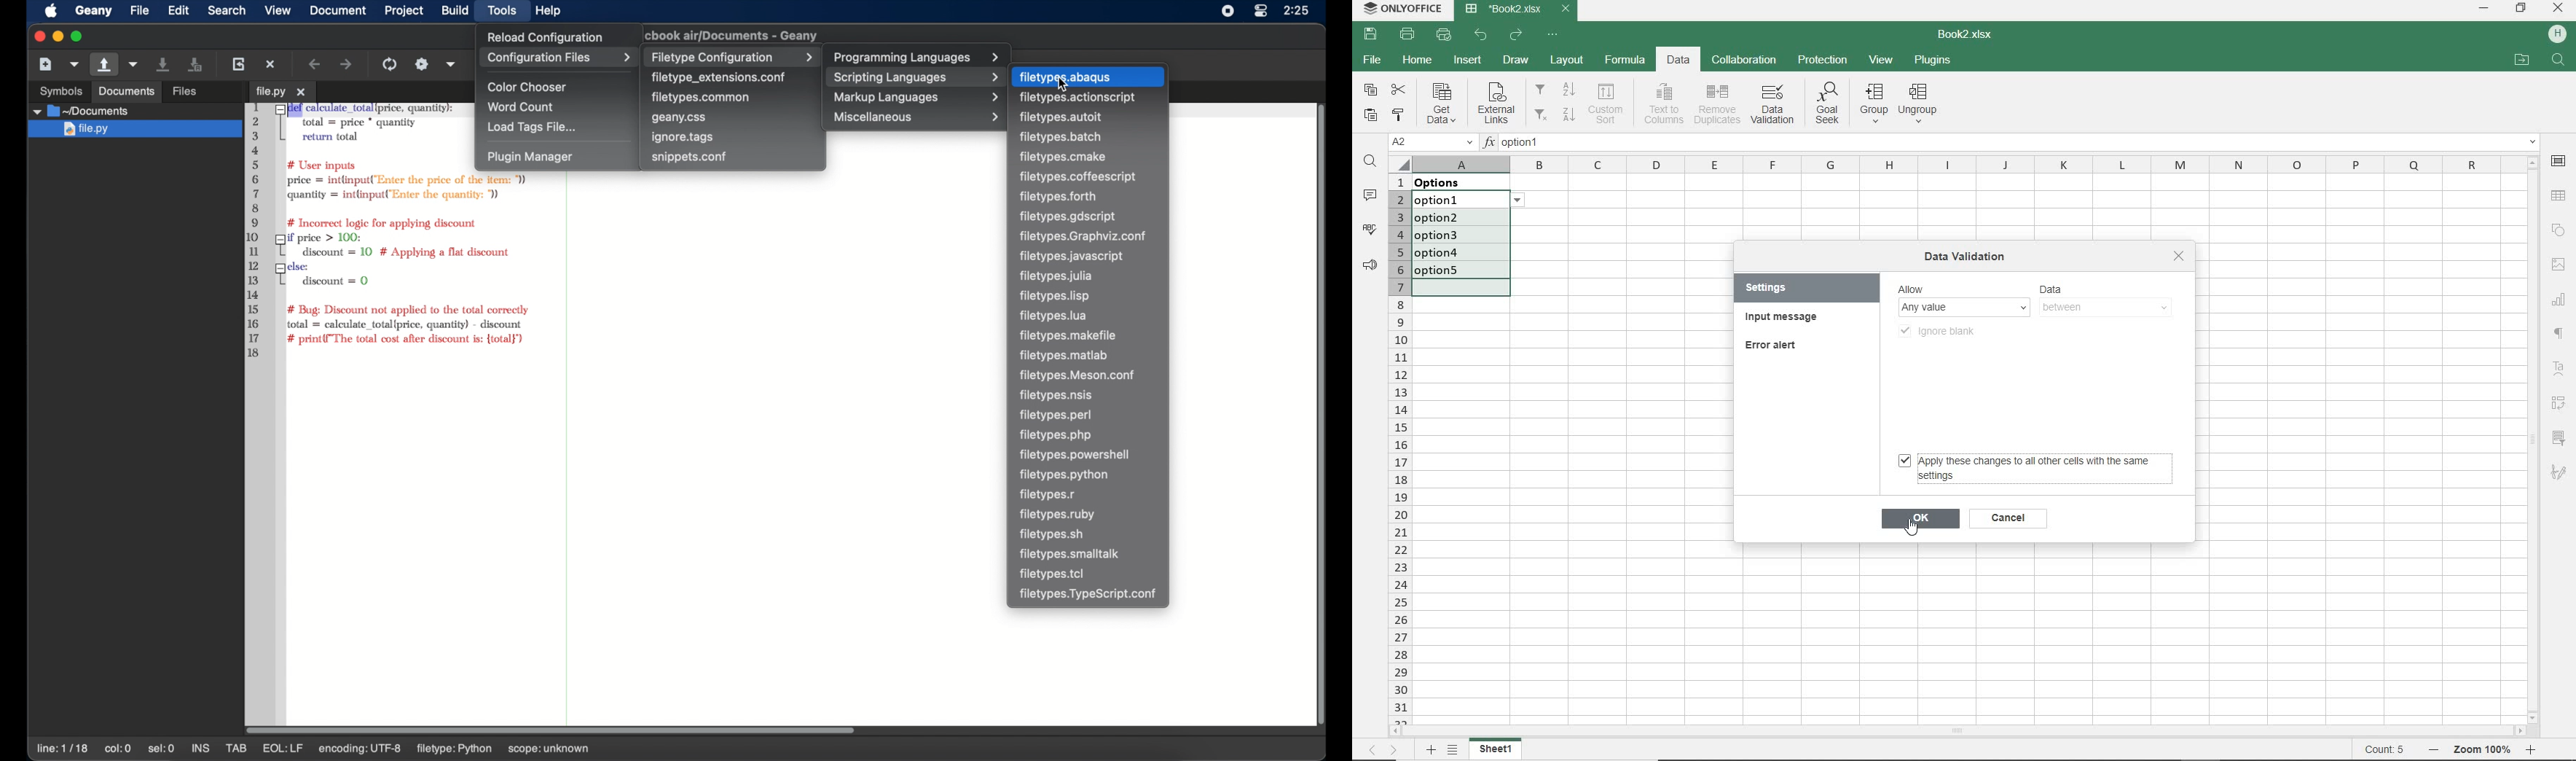  I want to click on filetypes, so click(1070, 218).